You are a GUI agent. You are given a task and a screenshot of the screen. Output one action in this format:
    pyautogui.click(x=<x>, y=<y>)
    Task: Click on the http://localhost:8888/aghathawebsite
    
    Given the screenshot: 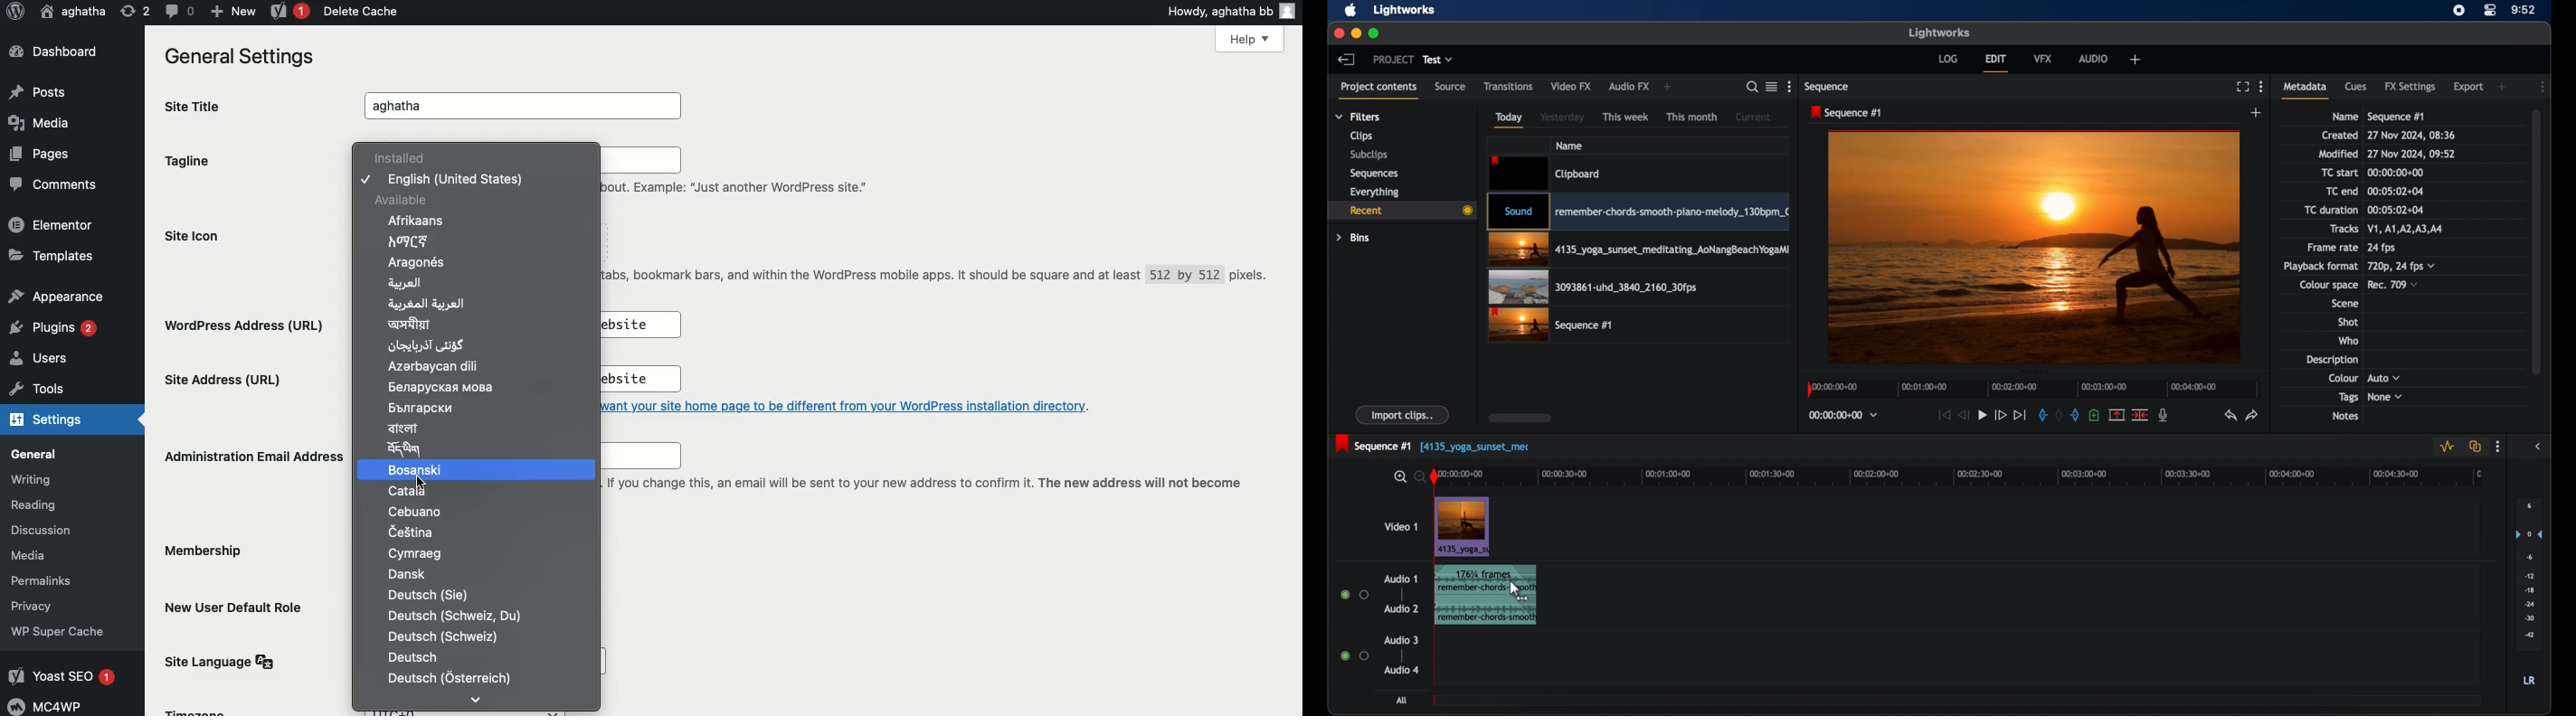 What is the action you would take?
    pyautogui.click(x=629, y=380)
    